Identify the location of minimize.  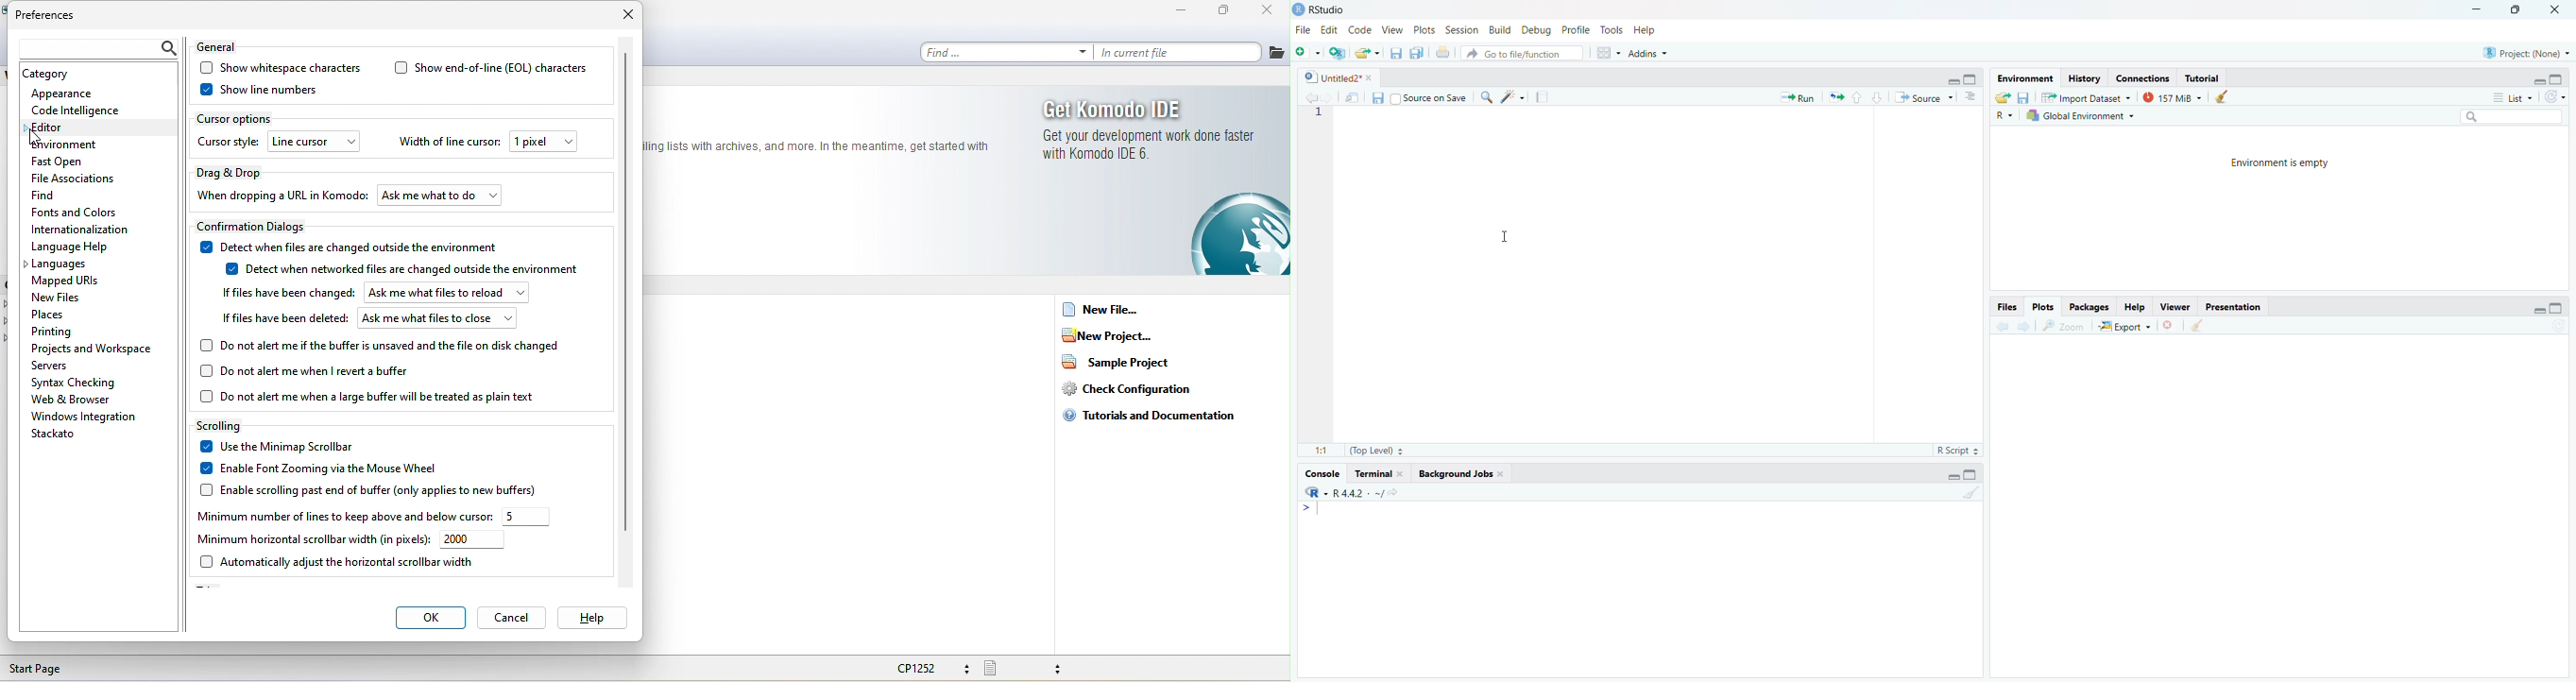
(2541, 311).